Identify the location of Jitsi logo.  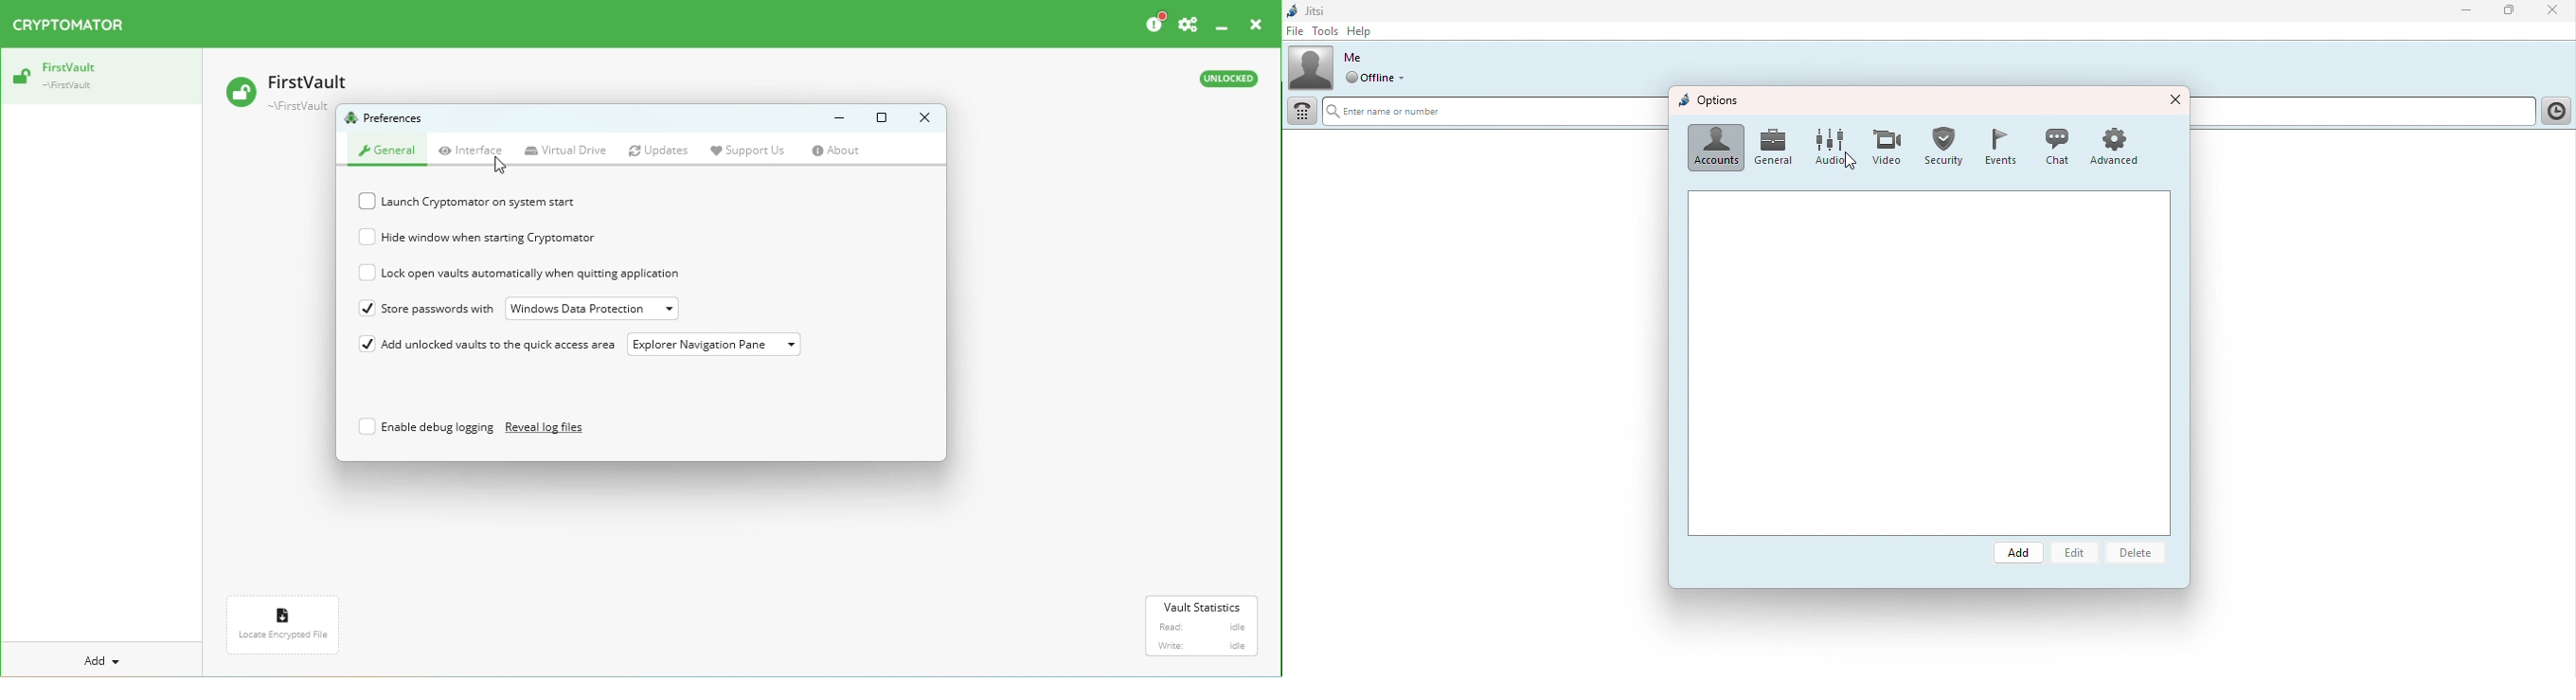
(1310, 9).